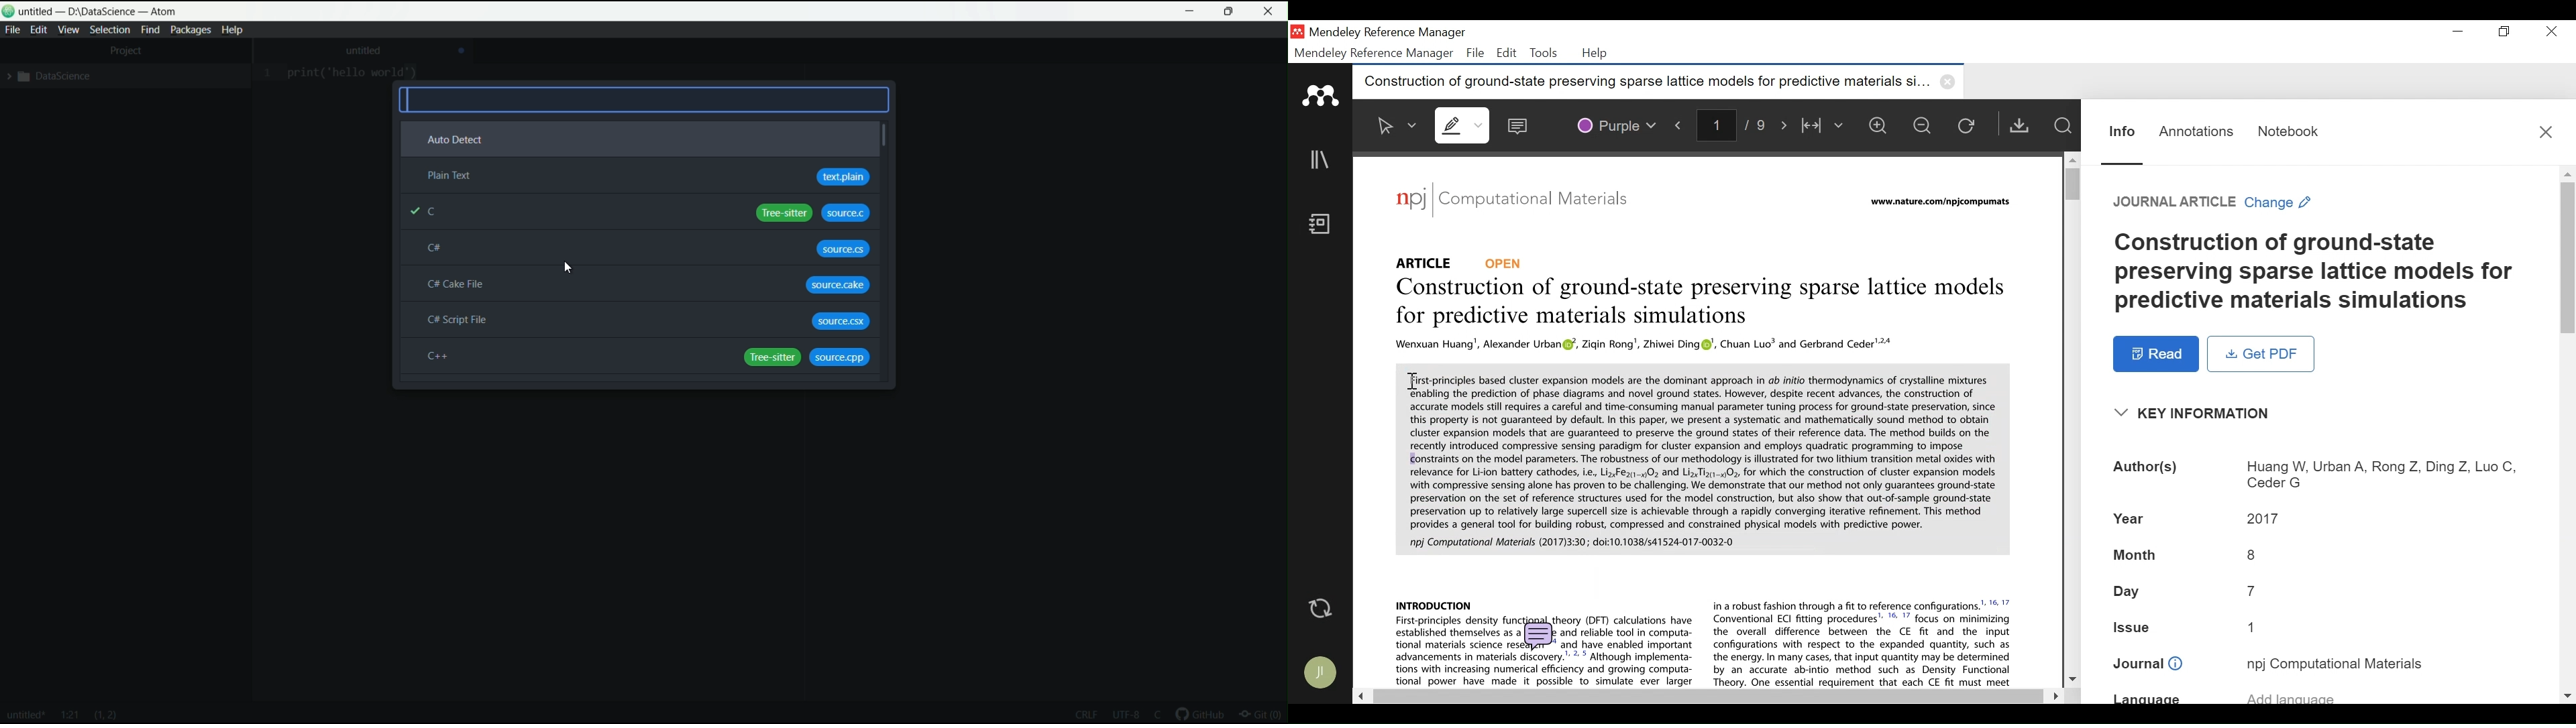 This screenshot has height=728, width=2576. What do you see at coordinates (1434, 604) in the screenshot?
I see `PDF Context` at bounding box center [1434, 604].